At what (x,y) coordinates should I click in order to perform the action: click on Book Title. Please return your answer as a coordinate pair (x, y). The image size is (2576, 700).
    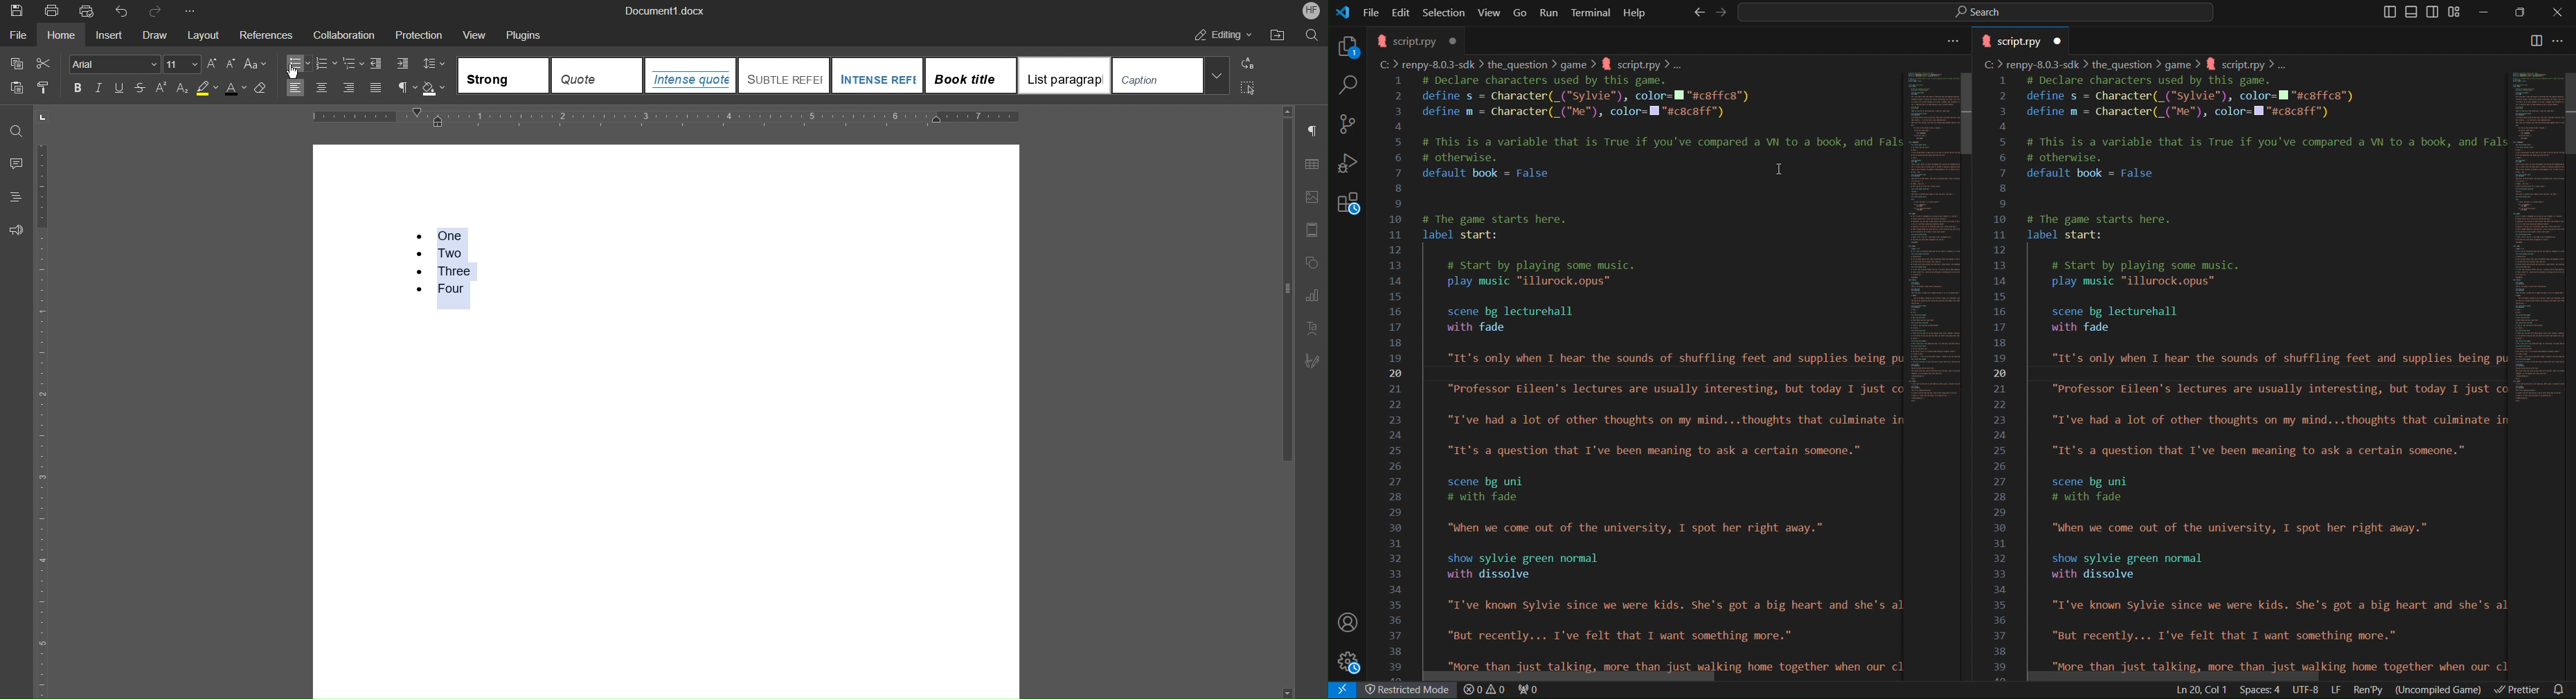
    Looking at the image, I should click on (971, 74).